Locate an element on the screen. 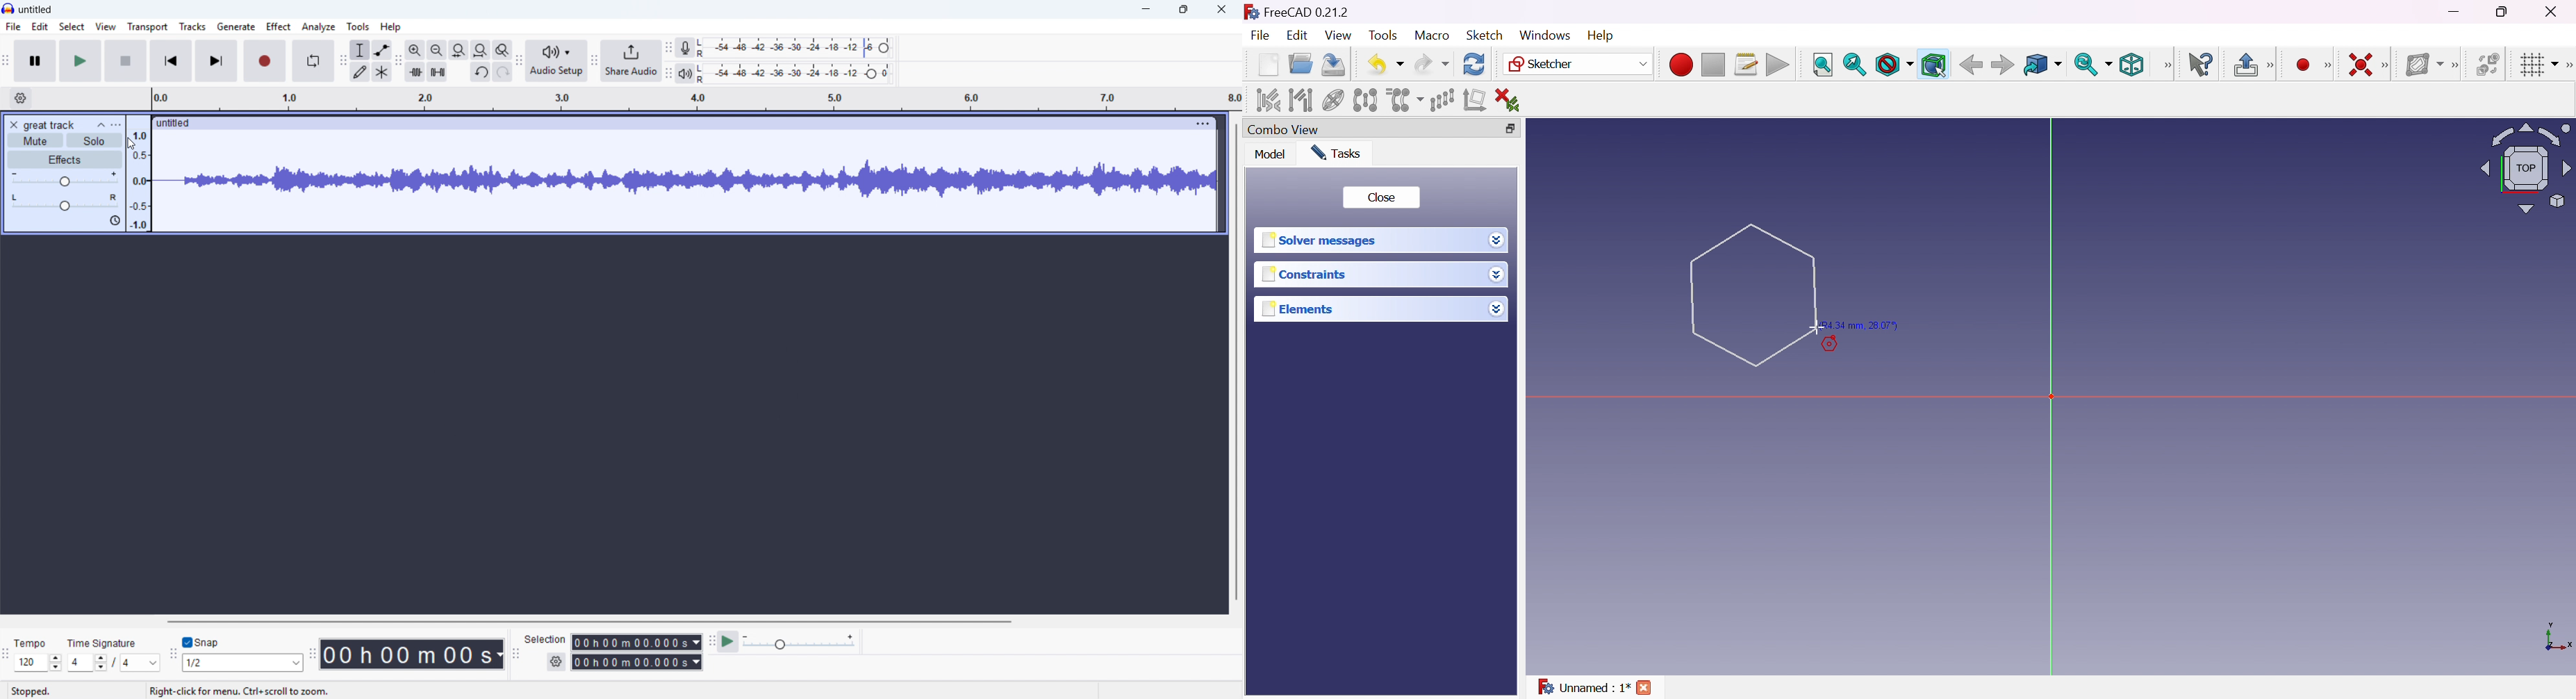 The height and width of the screenshot is (700, 2576). Silence audio selection  is located at coordinates (438, 72).